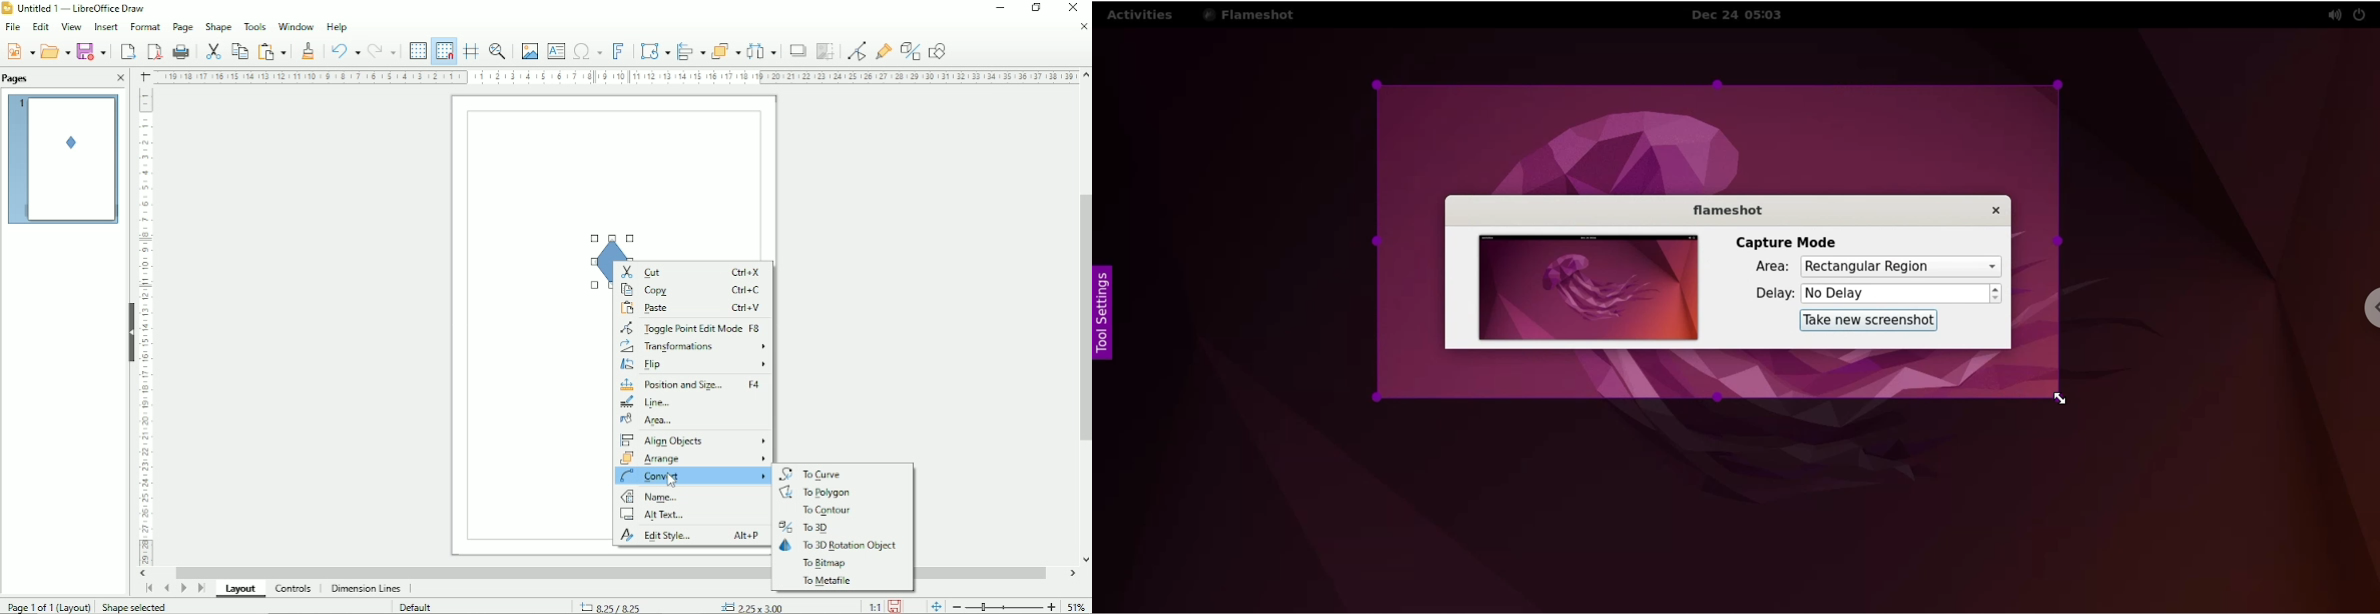 The height and width of the screenshot is (616, 2380). What do you see at coordinates (122, 79) in the screenshot?
I see `Close` at bounding box center [122, 79].